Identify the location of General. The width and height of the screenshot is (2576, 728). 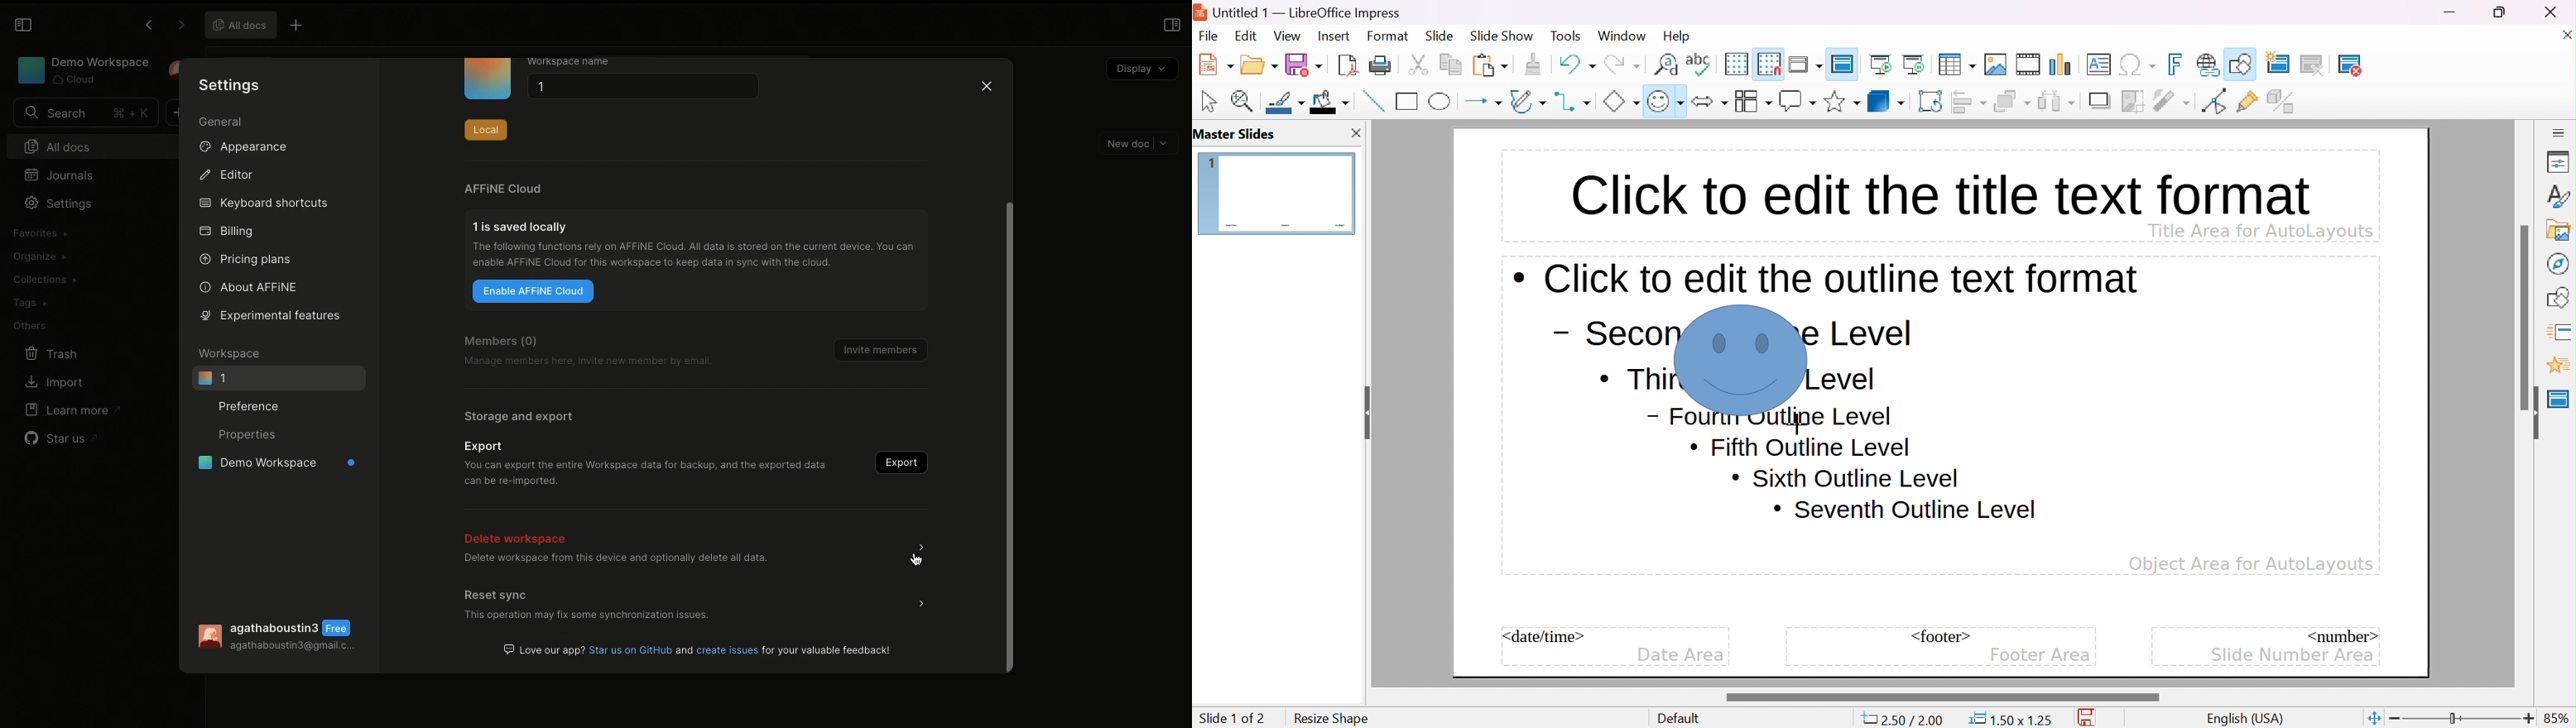
(221, 122).